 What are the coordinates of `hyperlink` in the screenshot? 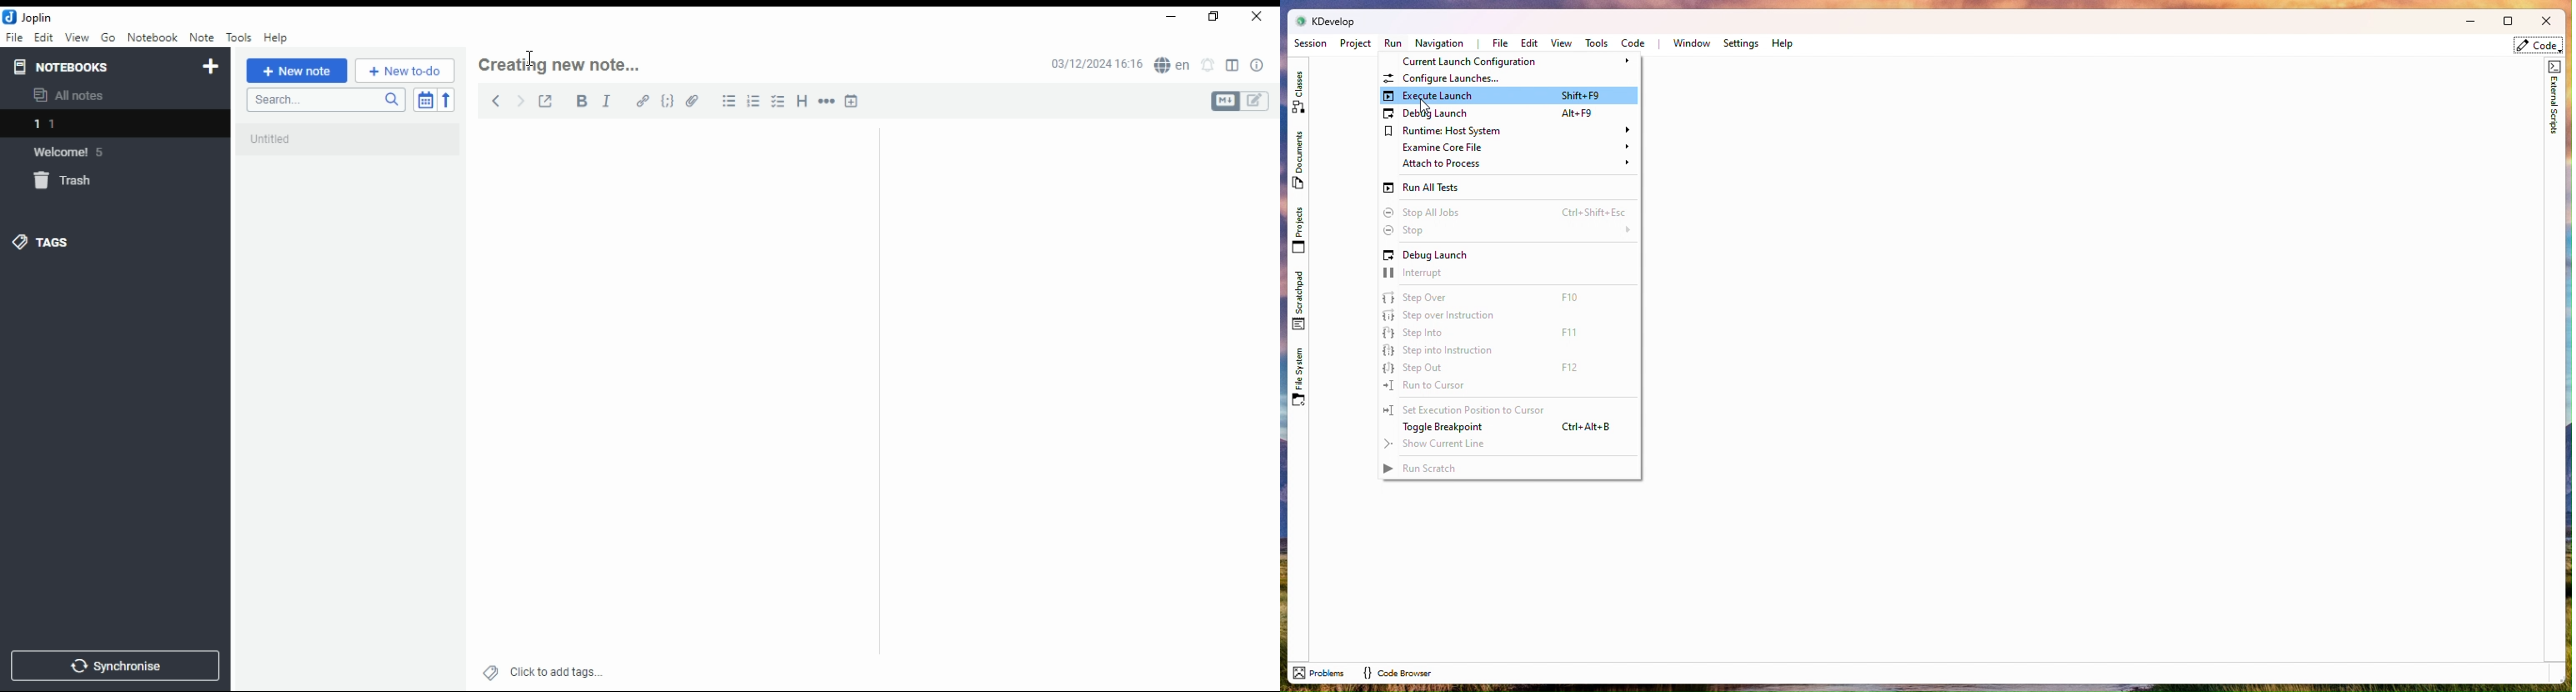 It's located at (643, 100).